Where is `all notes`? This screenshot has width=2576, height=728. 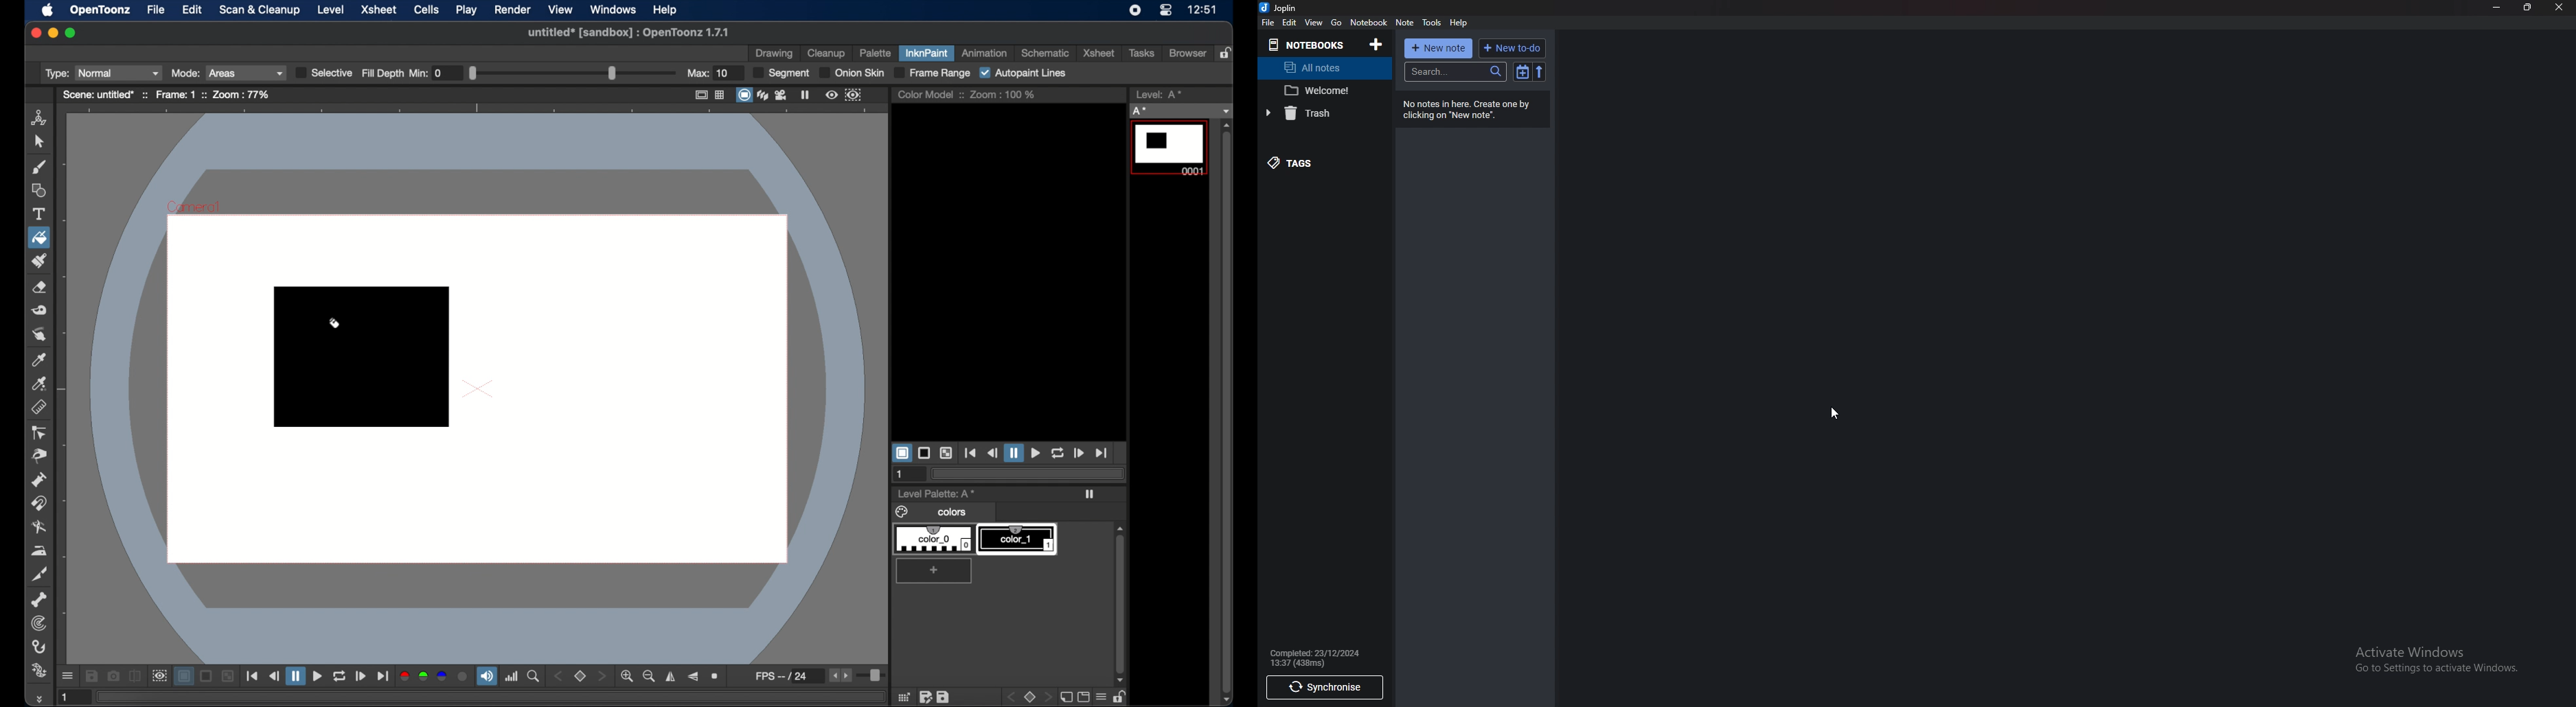 all notes is located at coordinates (1327, 68).